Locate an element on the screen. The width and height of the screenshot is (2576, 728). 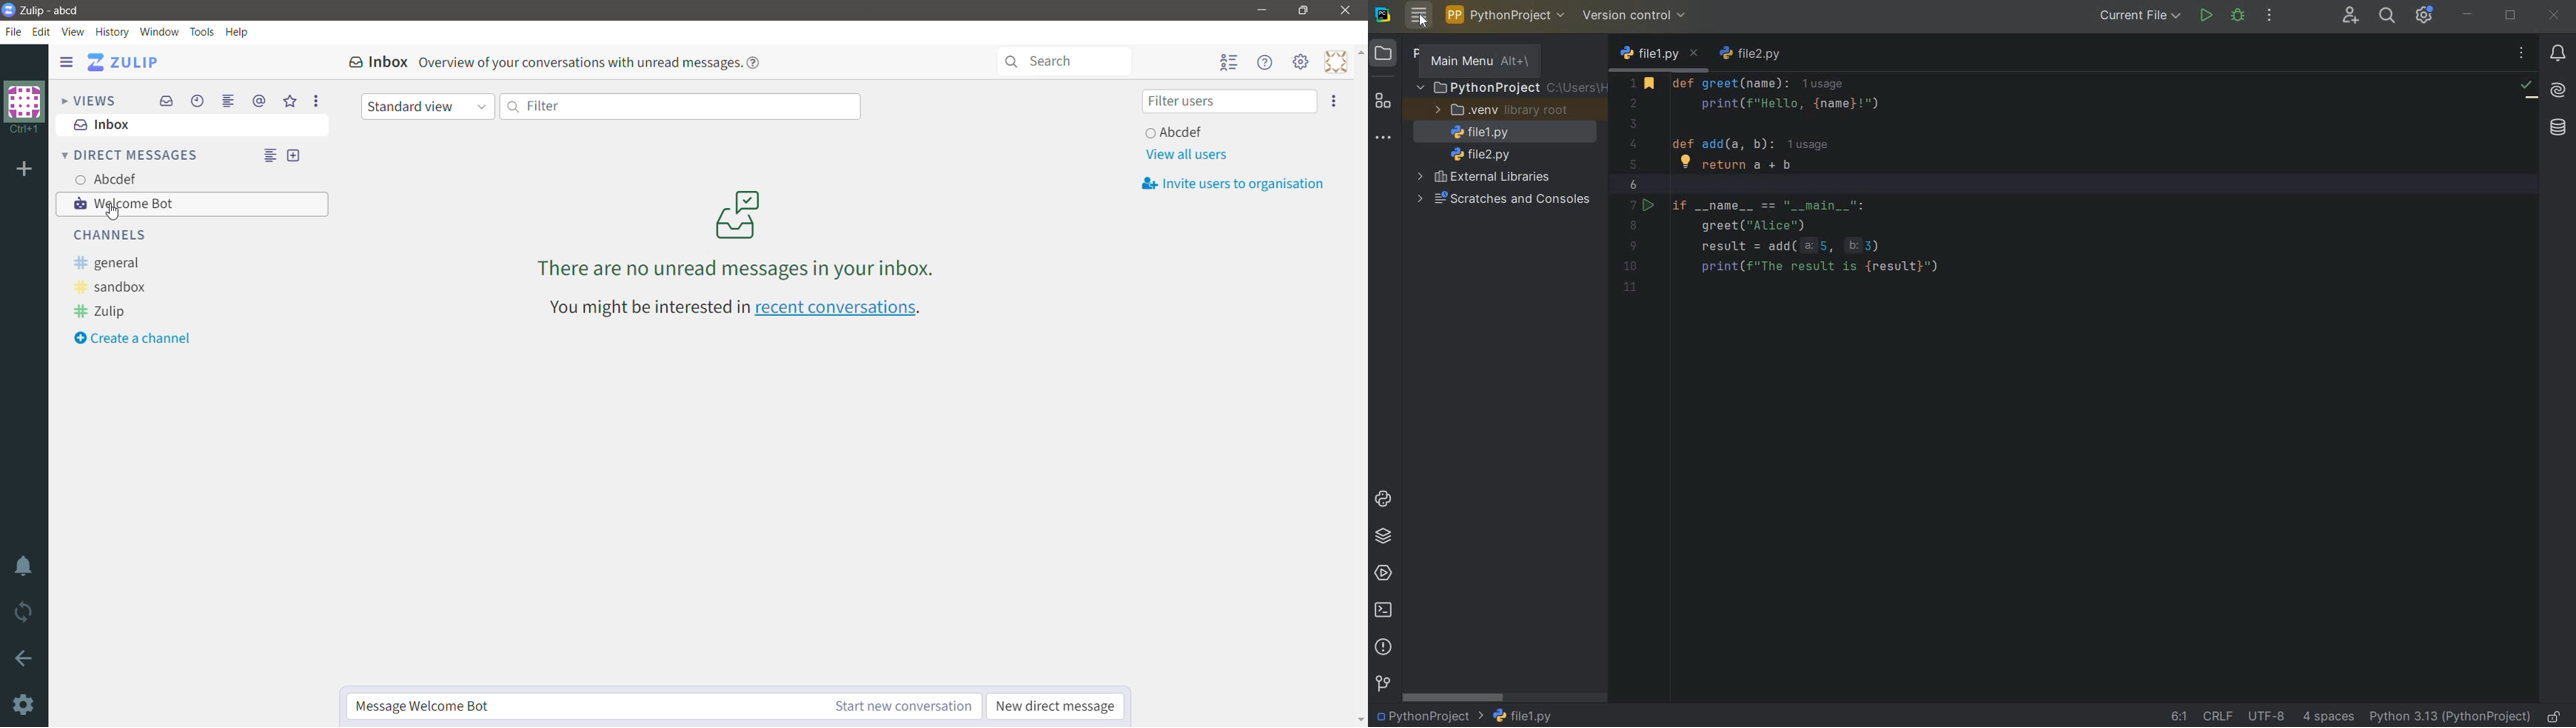
Standard View is located at coordinates (426, 106).